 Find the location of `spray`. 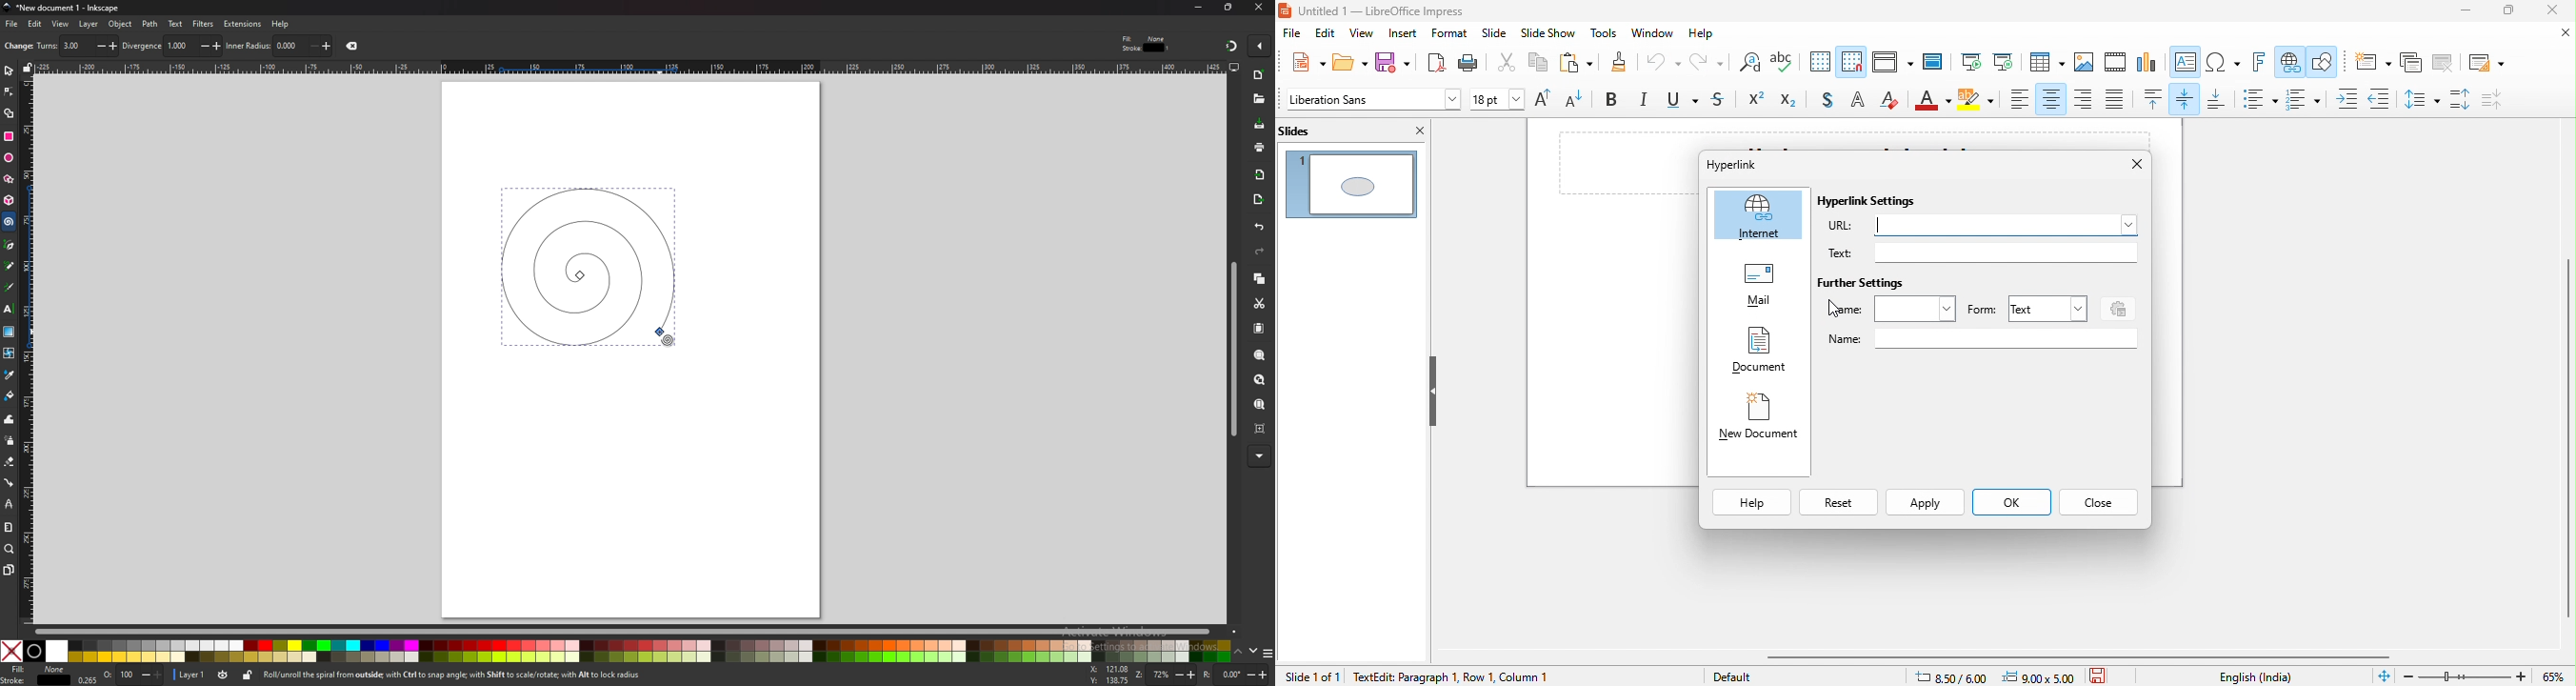

spray is located at coordinates (9, 441).